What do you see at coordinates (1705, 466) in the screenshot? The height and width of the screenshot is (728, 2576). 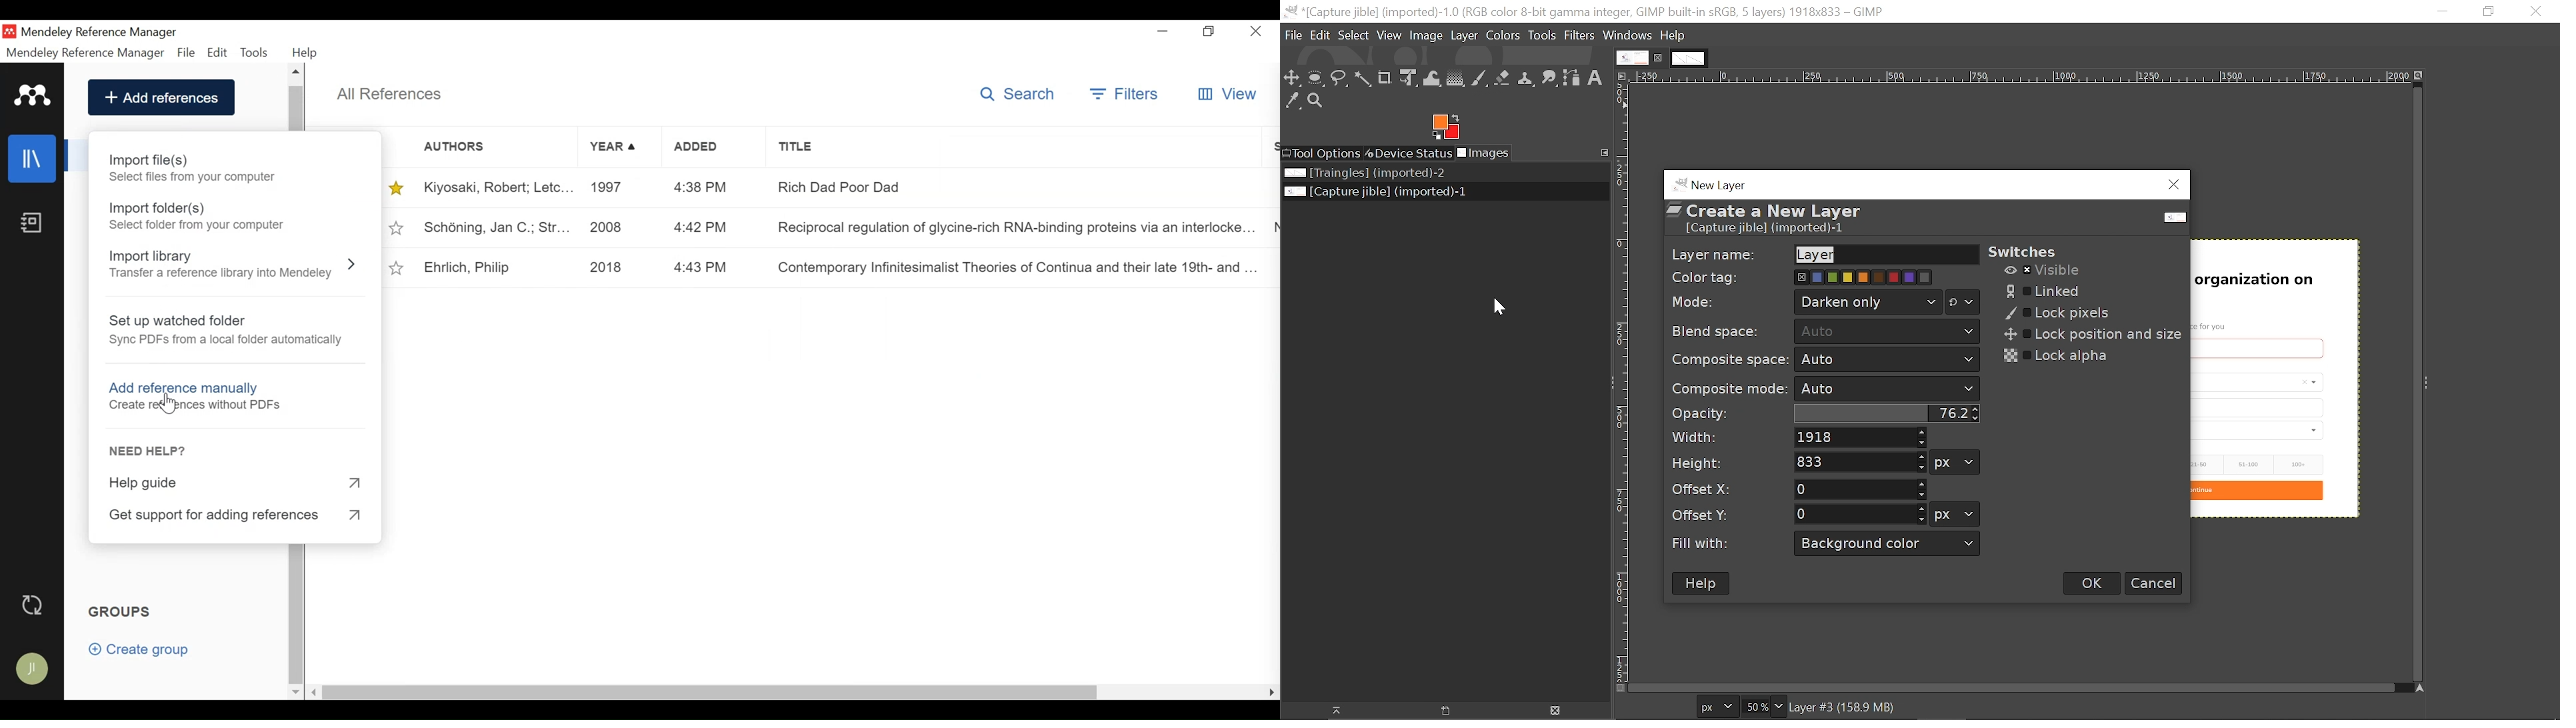 I see `Height:` at bounding box center [1705, 466].